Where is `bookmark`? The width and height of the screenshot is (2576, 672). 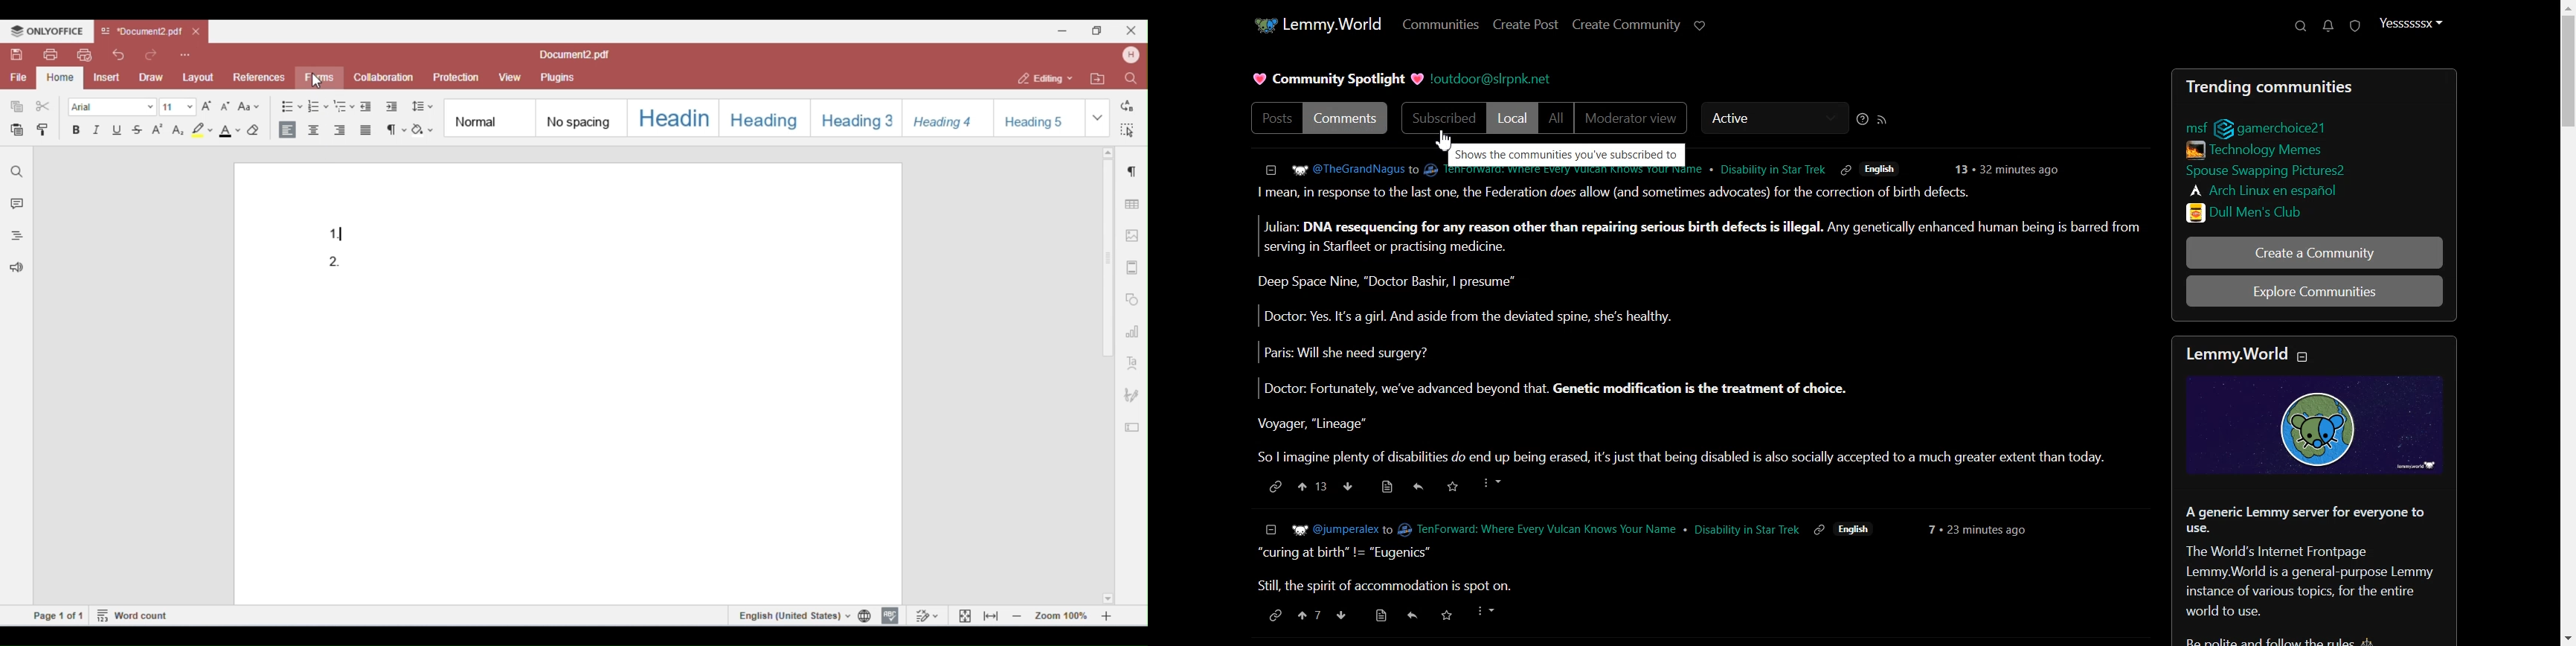 bookmark is located at coordinates (1378, 615).